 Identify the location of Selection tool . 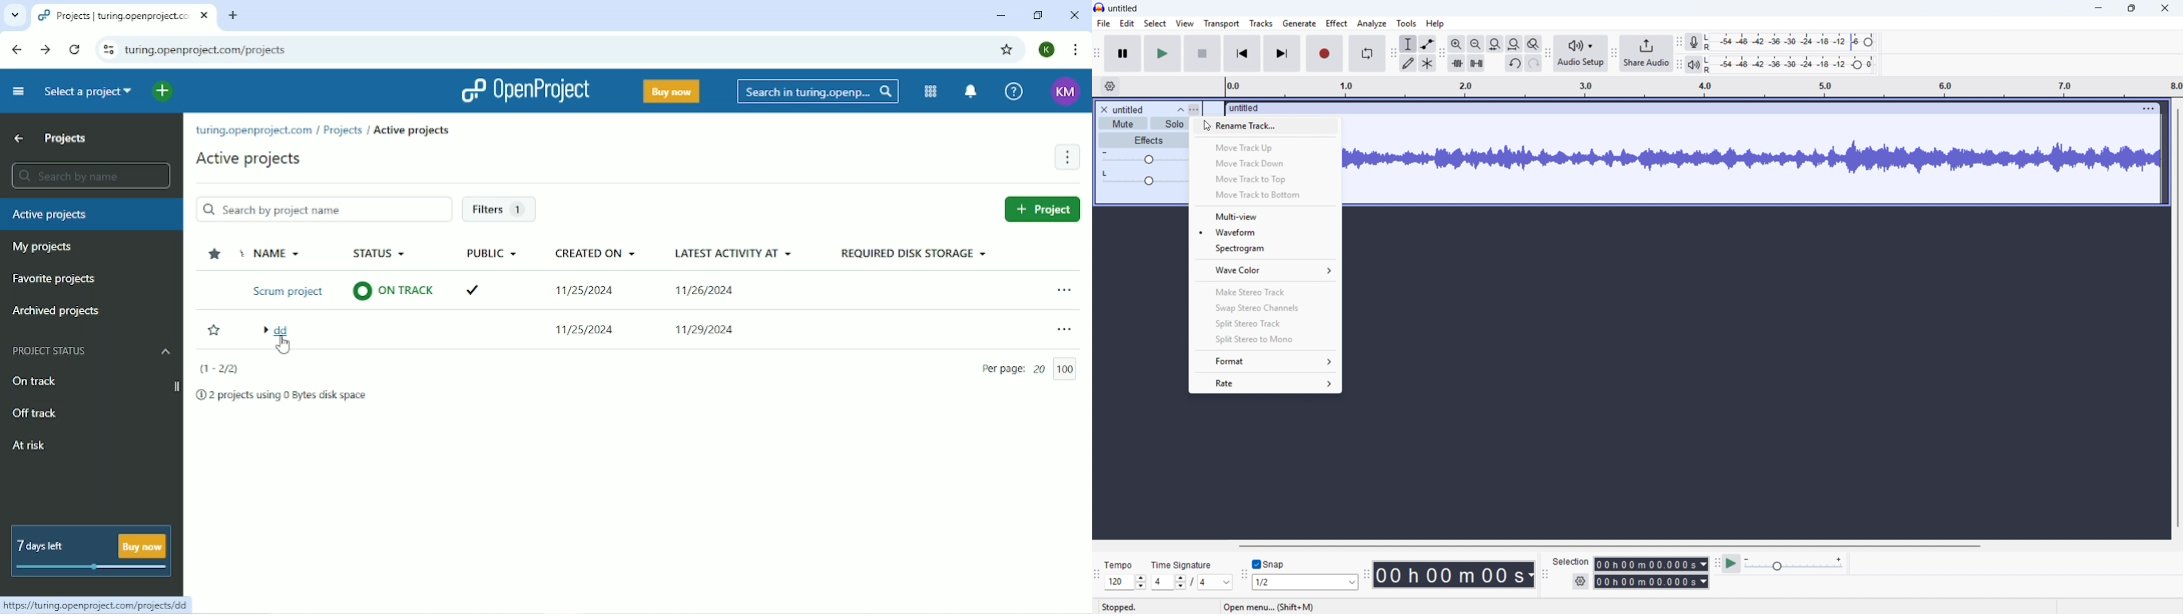
(1409, 44).